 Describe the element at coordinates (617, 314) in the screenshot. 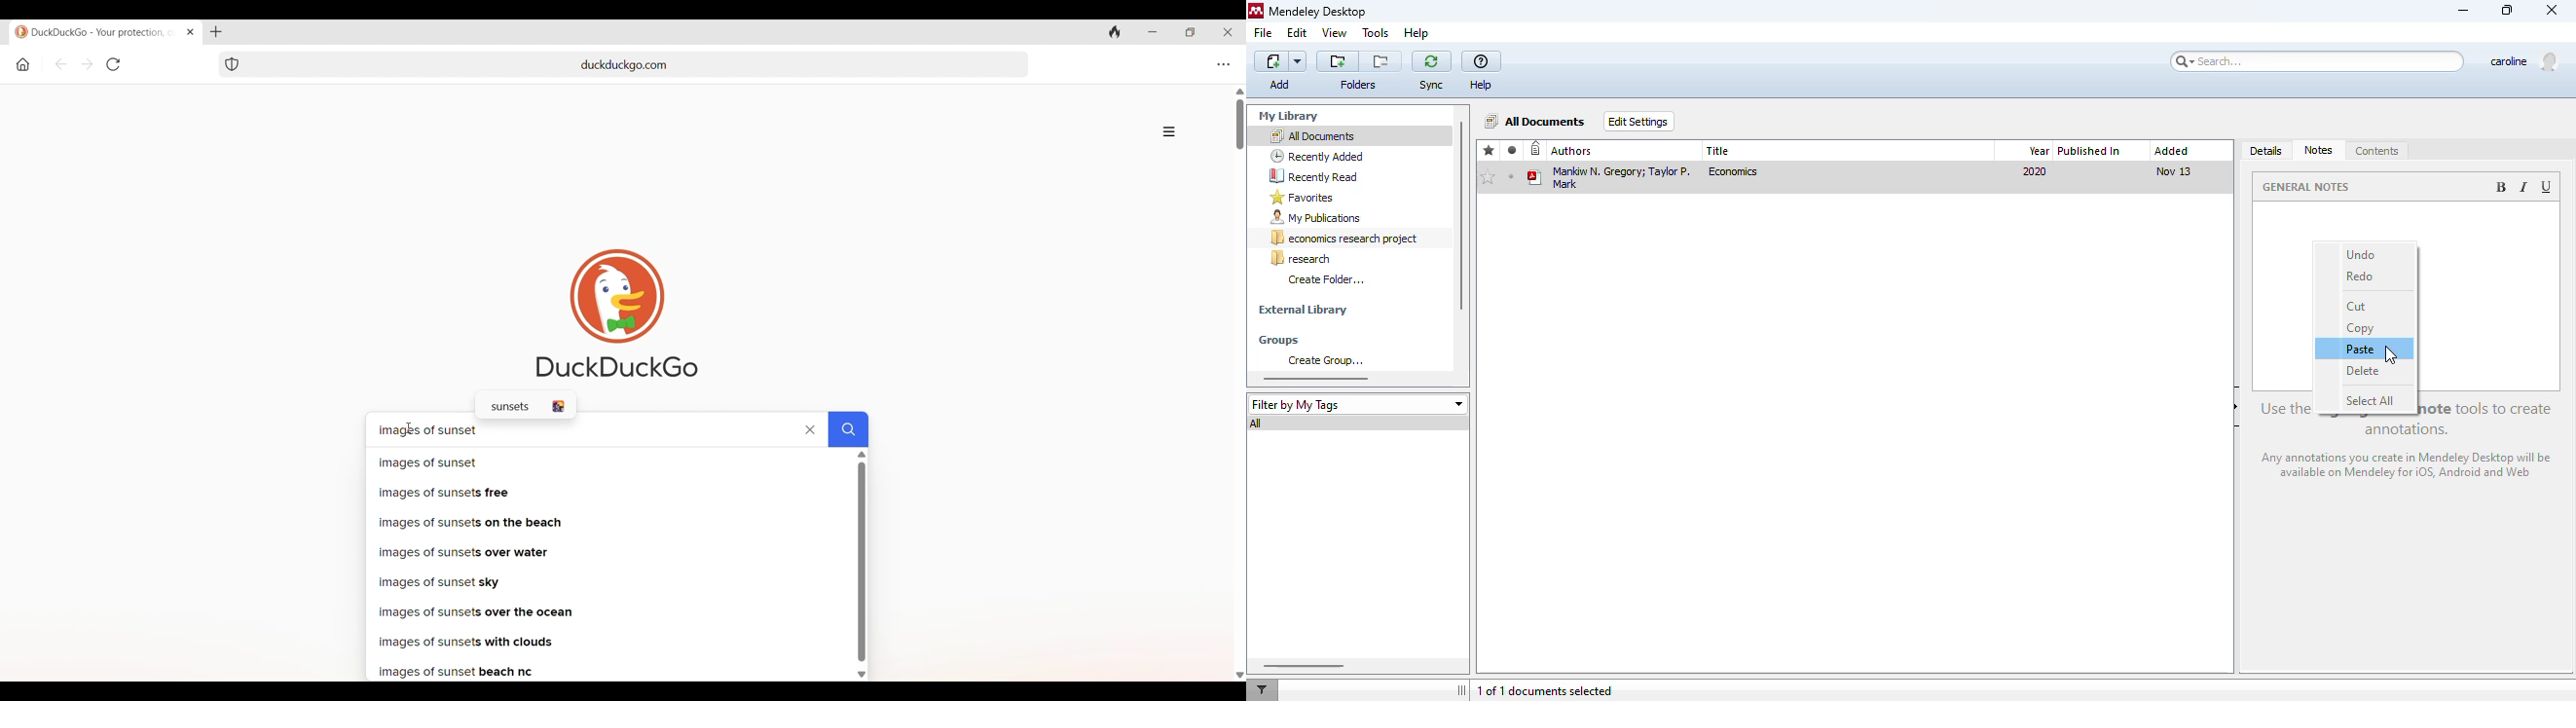

I see `DuckDuckGo logo and name` at that location.